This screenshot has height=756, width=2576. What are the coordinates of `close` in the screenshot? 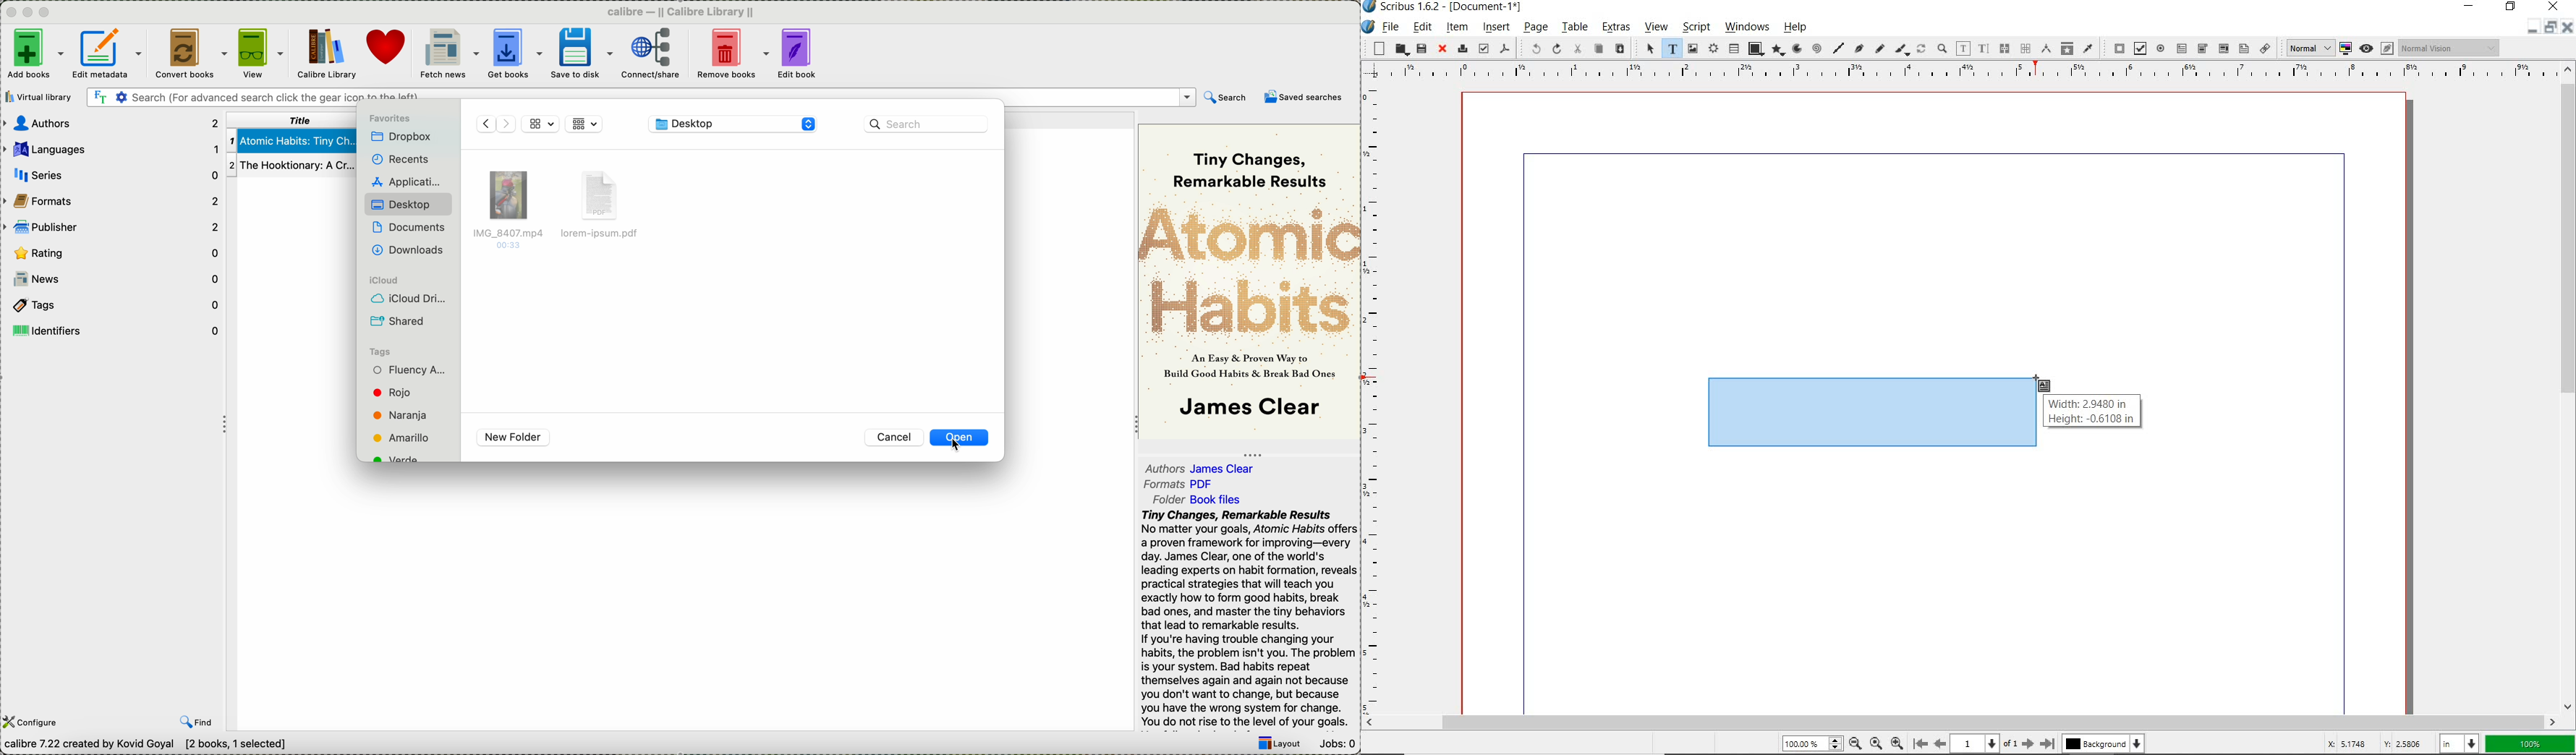 It's located at (1440, 49).